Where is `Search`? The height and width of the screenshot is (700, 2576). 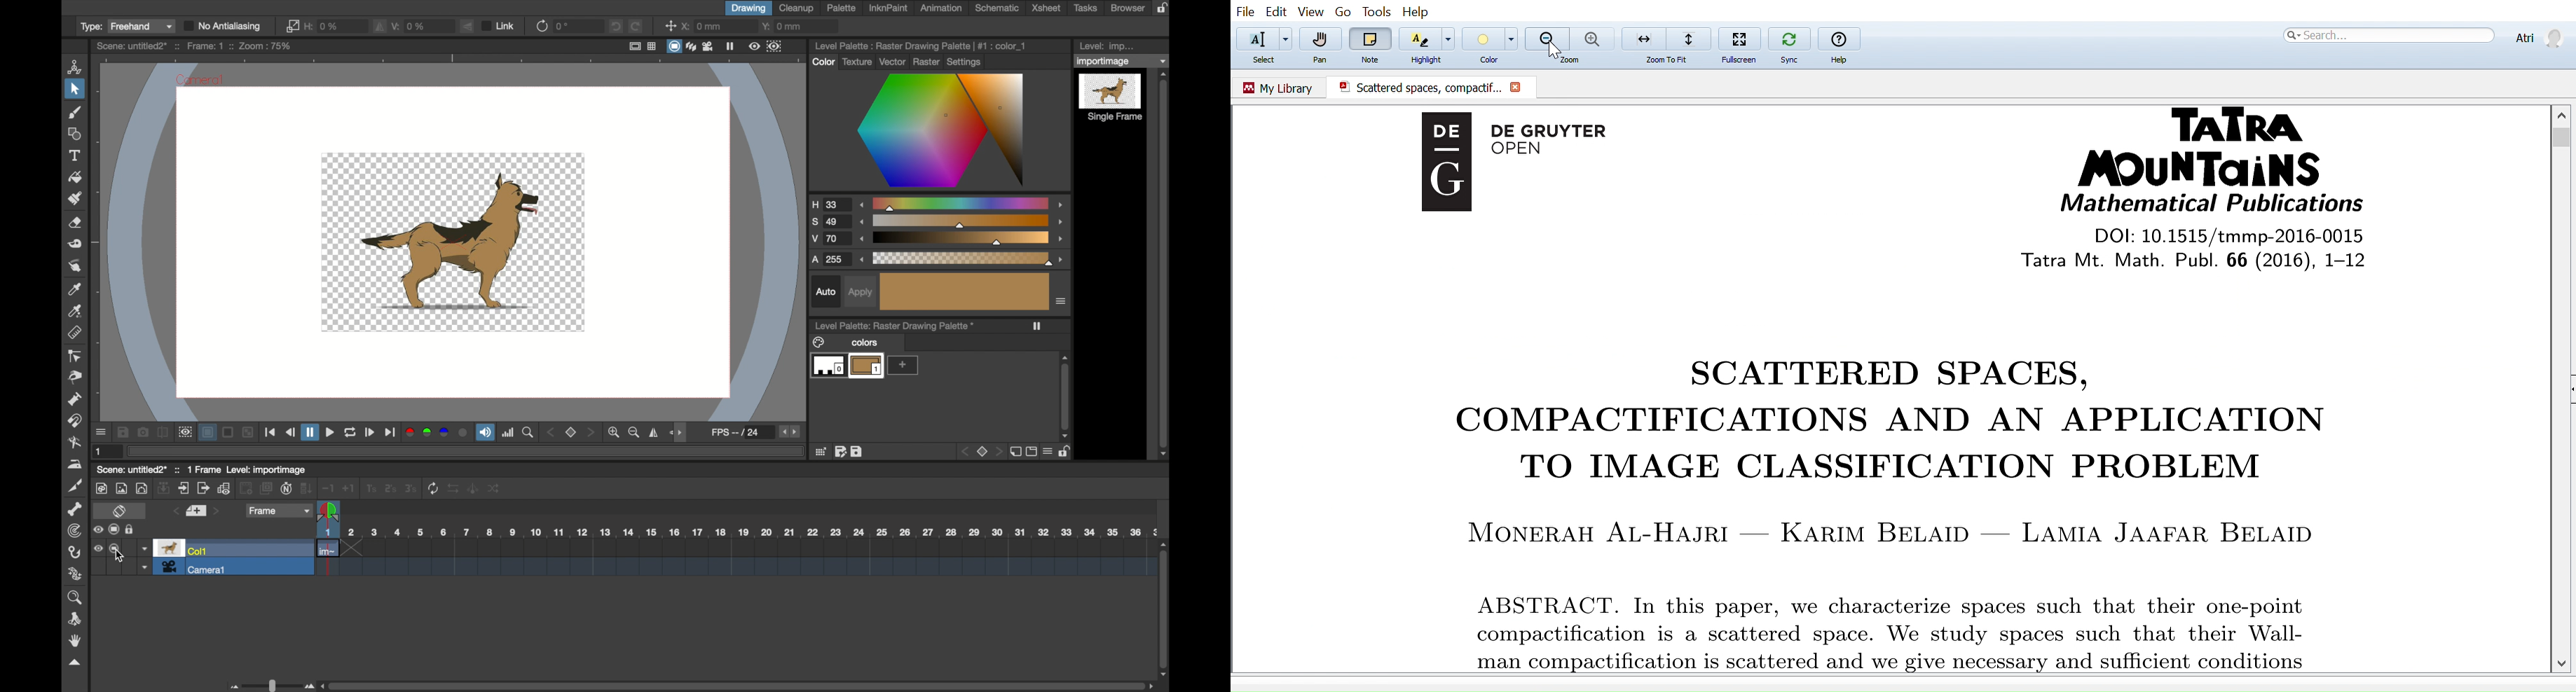
Search is located at coordinates (2387, 35).